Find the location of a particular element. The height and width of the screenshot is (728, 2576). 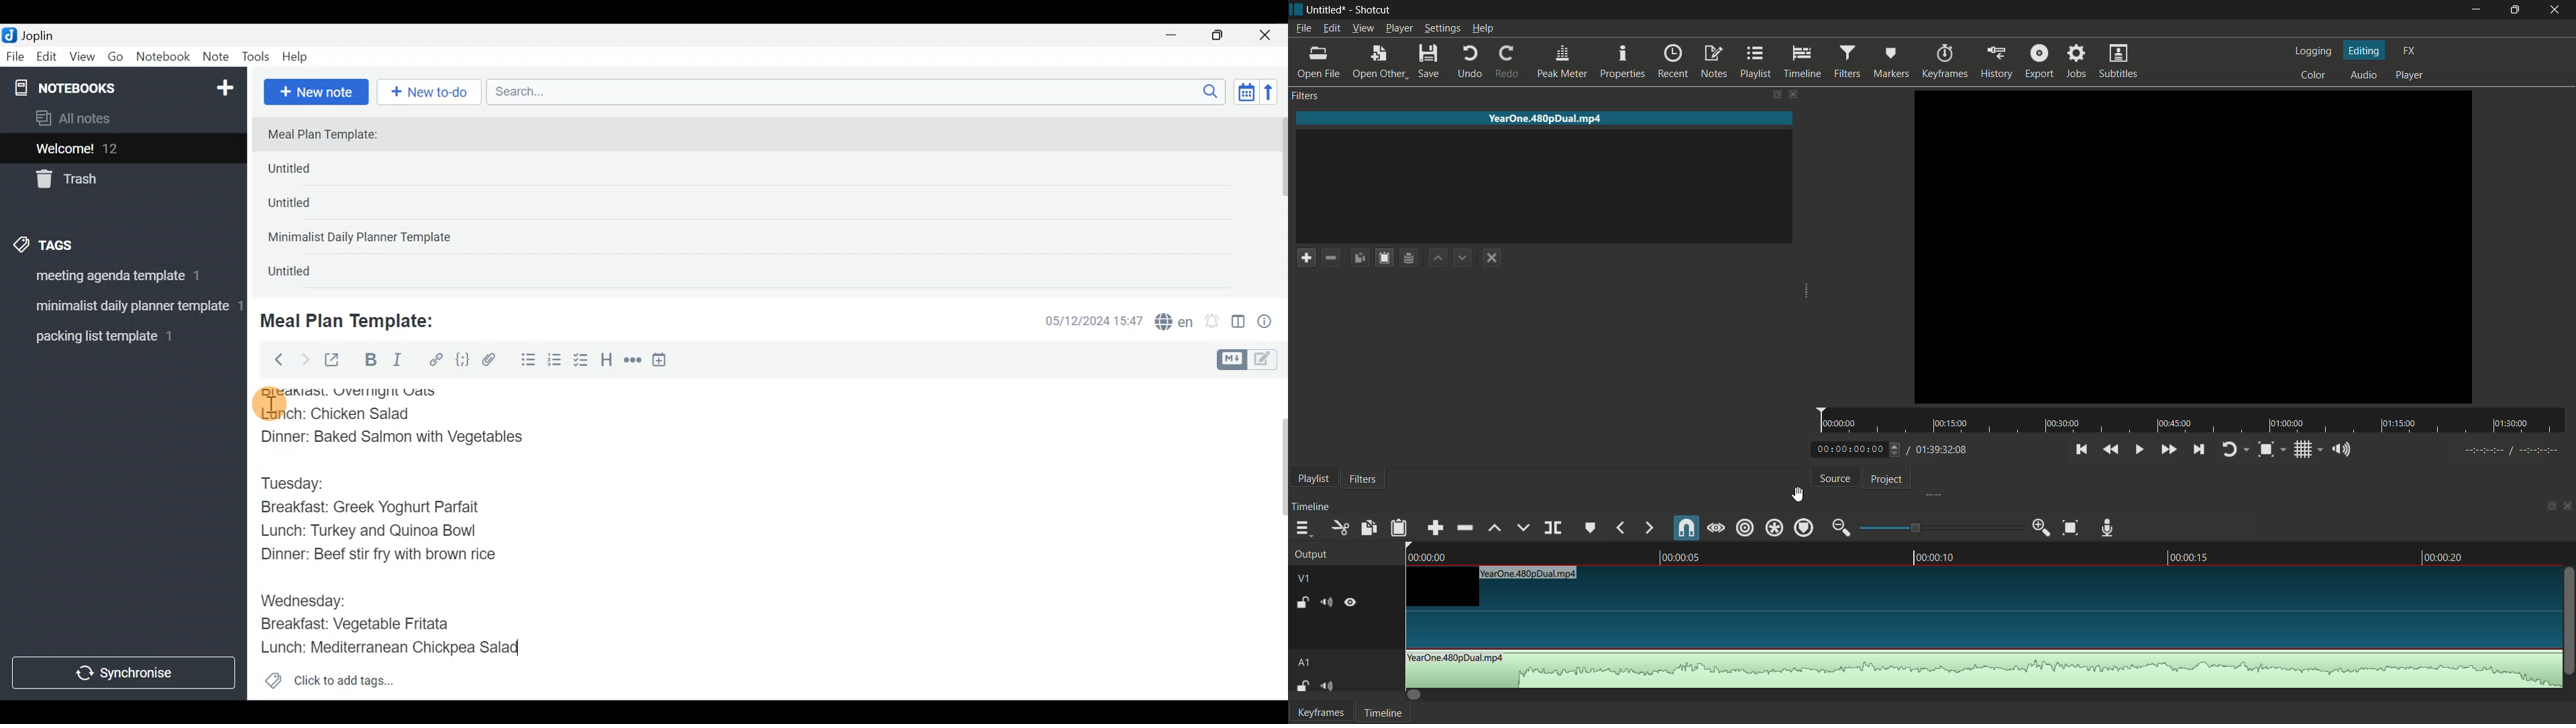

help menu is located at coordinates (1485, 27).